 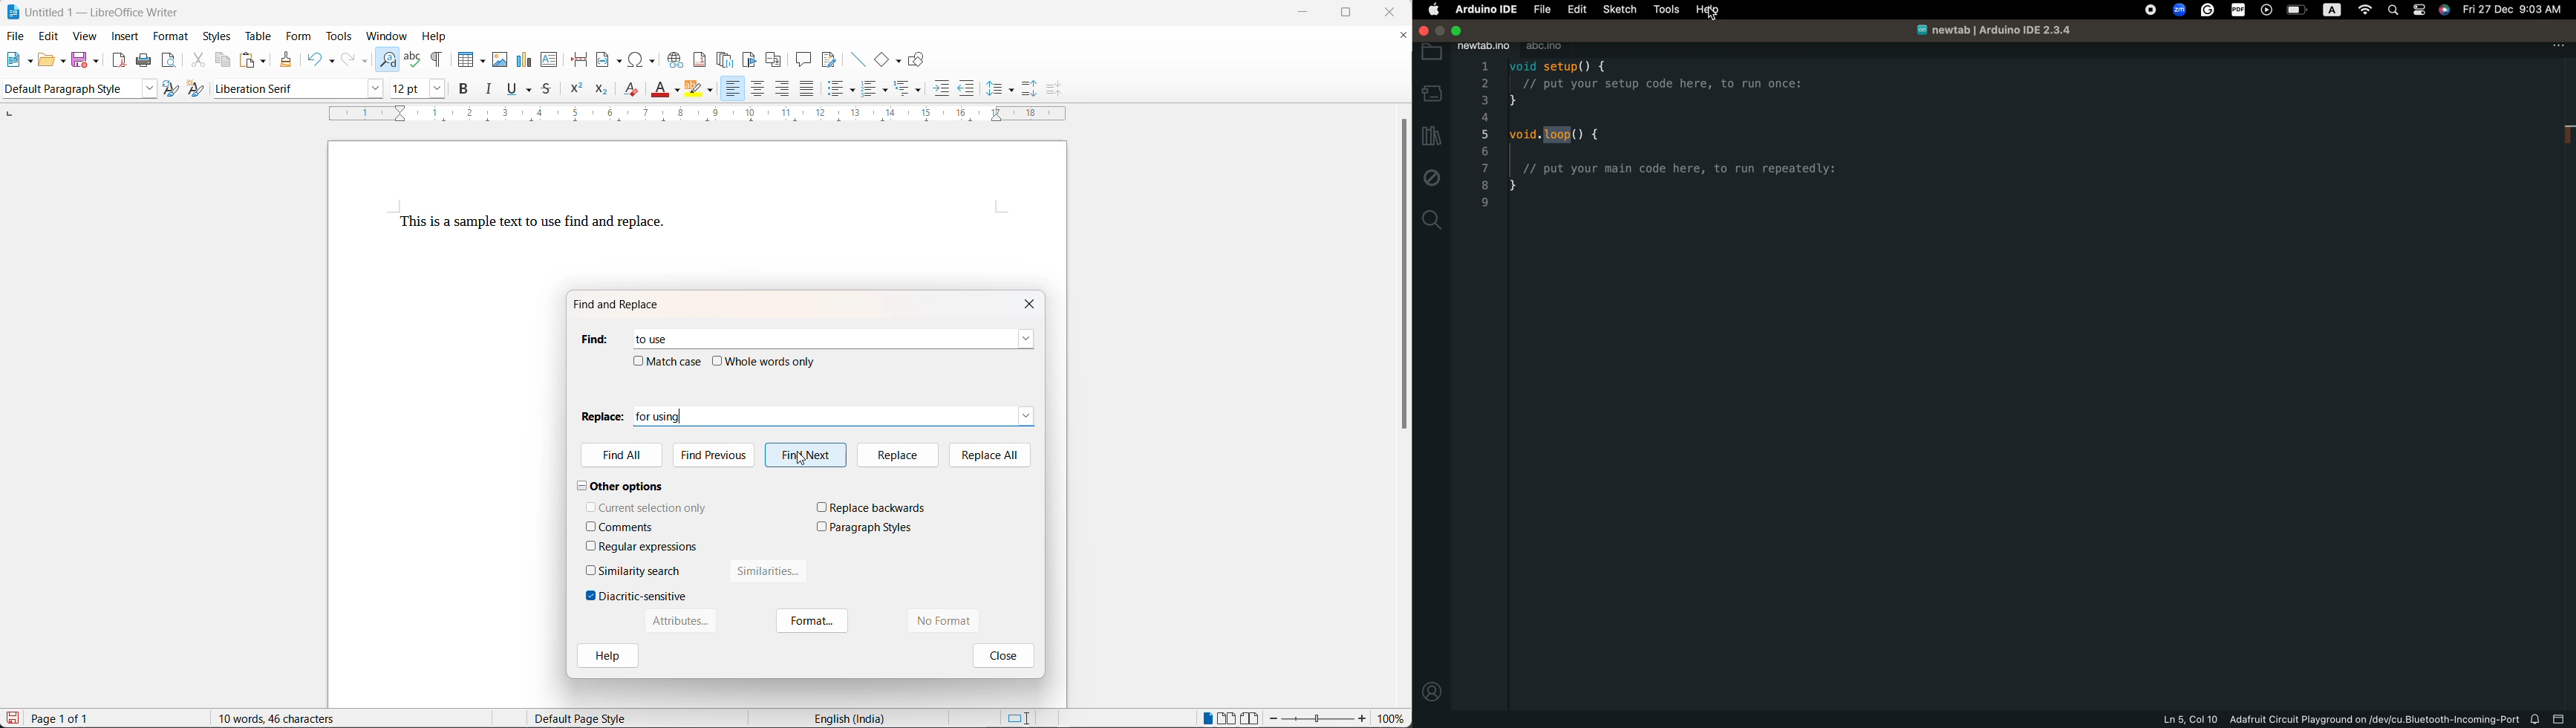 What do you see at coordinates (465, 91) in the screenshot?
I see `bold` at bounding box center [465, 91].